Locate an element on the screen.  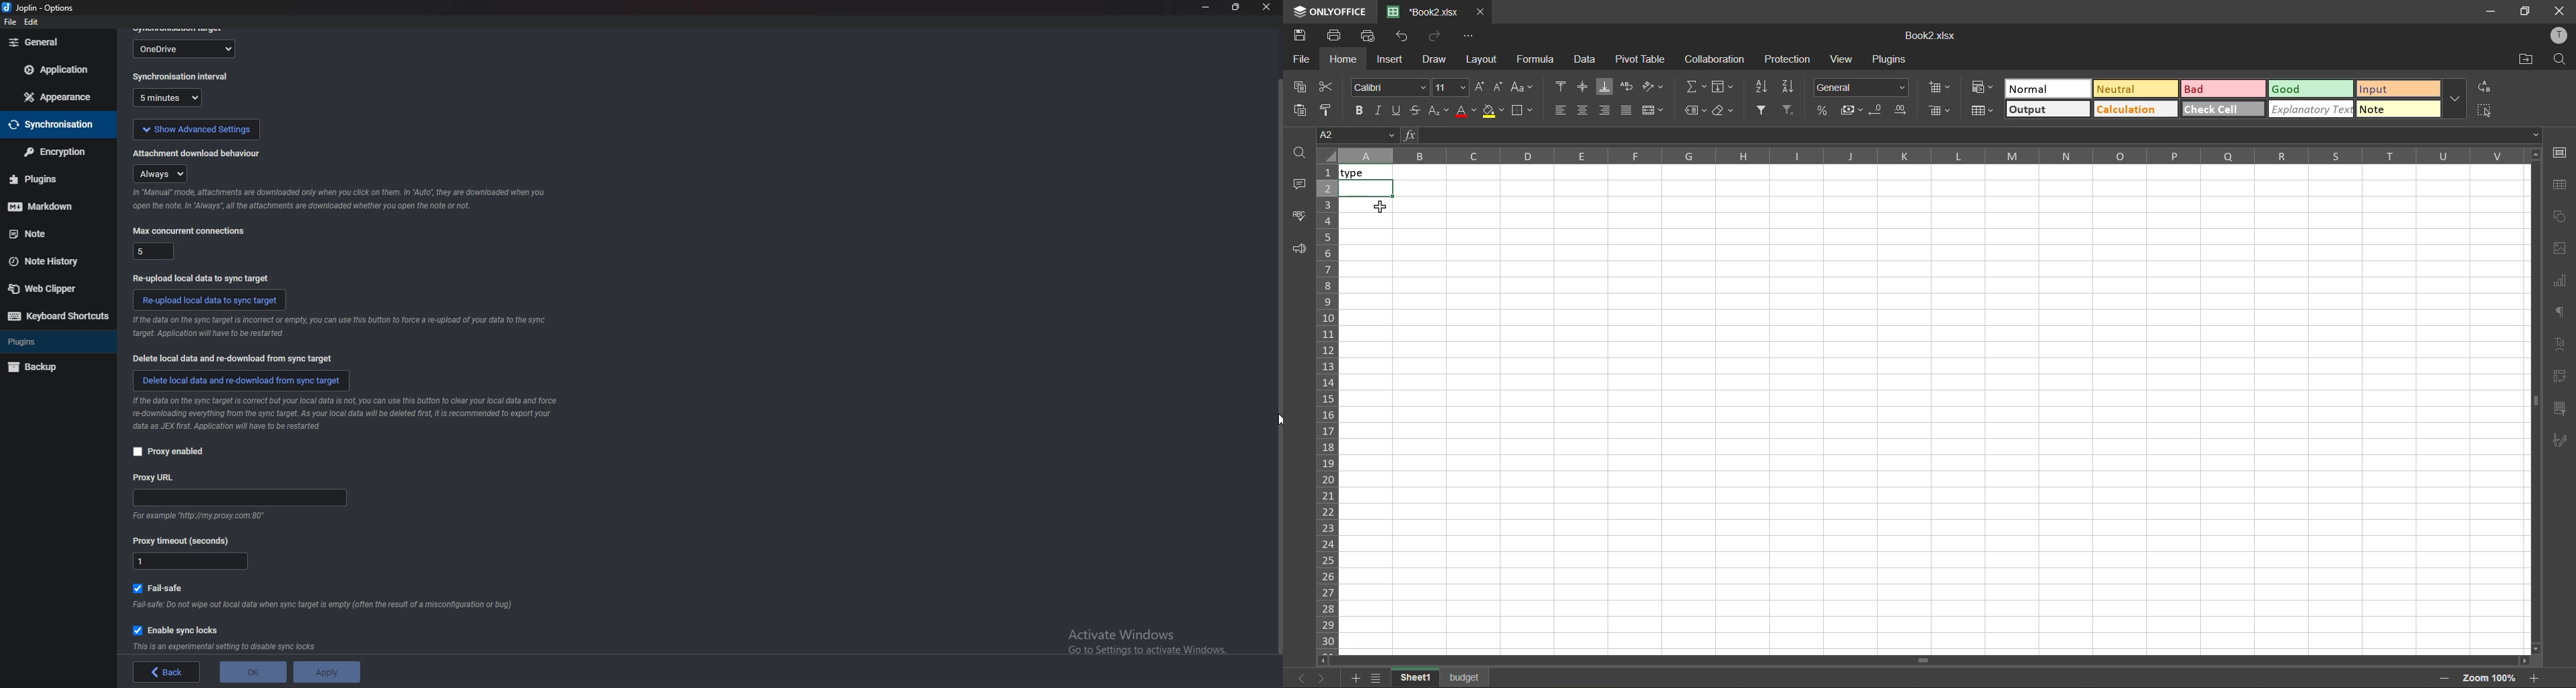
filename is located at coordinates (1933, 34).